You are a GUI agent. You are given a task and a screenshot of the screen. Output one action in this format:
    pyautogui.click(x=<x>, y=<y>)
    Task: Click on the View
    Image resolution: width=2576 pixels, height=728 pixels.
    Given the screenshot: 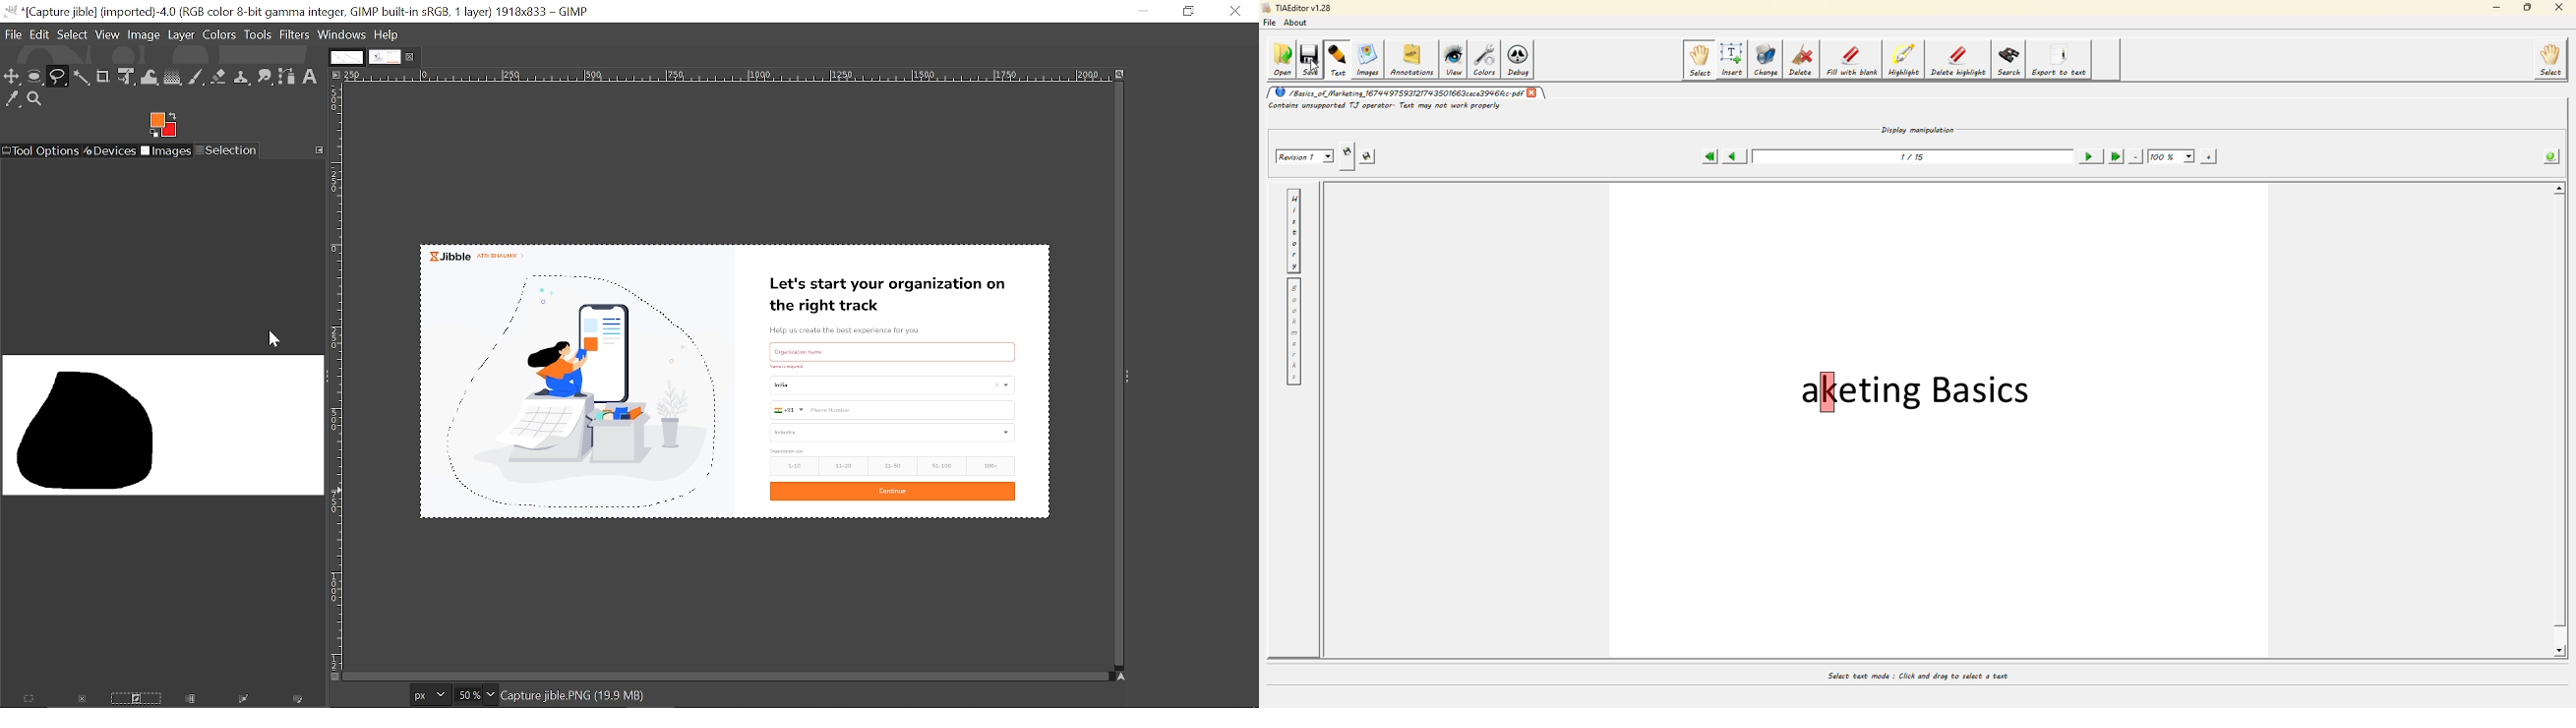 What is the action you would take?
    pyautogui.click(x=108, y=35)
    